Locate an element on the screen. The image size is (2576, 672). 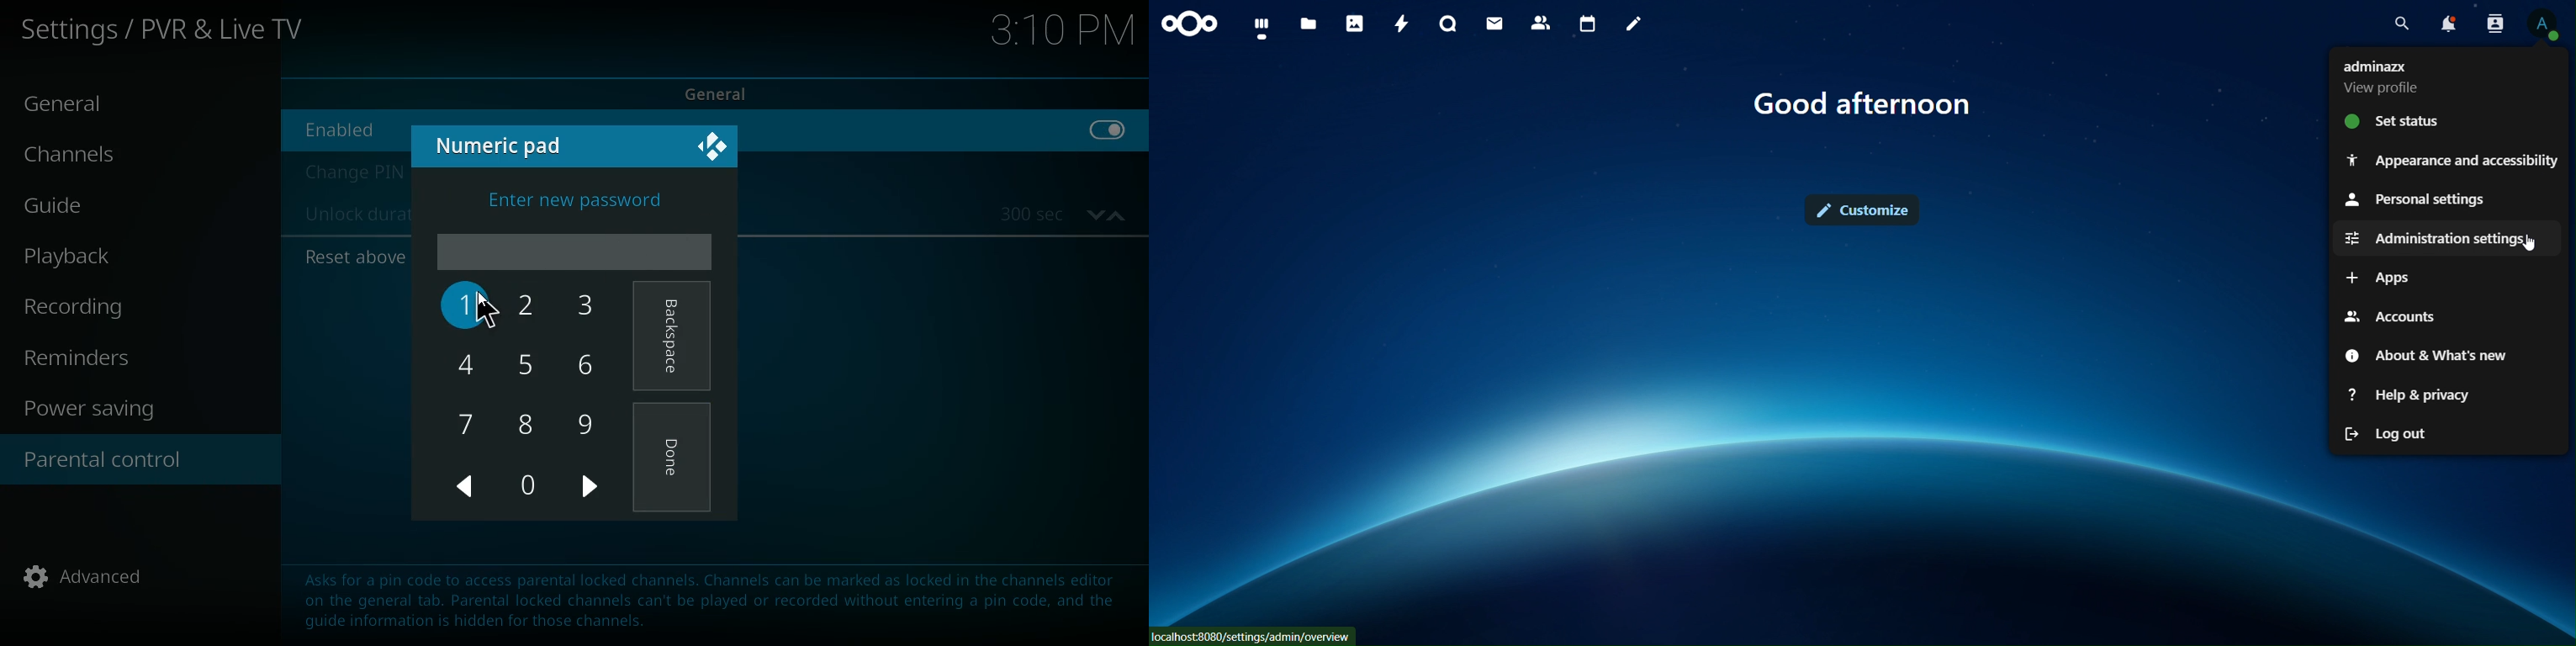
message is located at coordinates (700, 596).